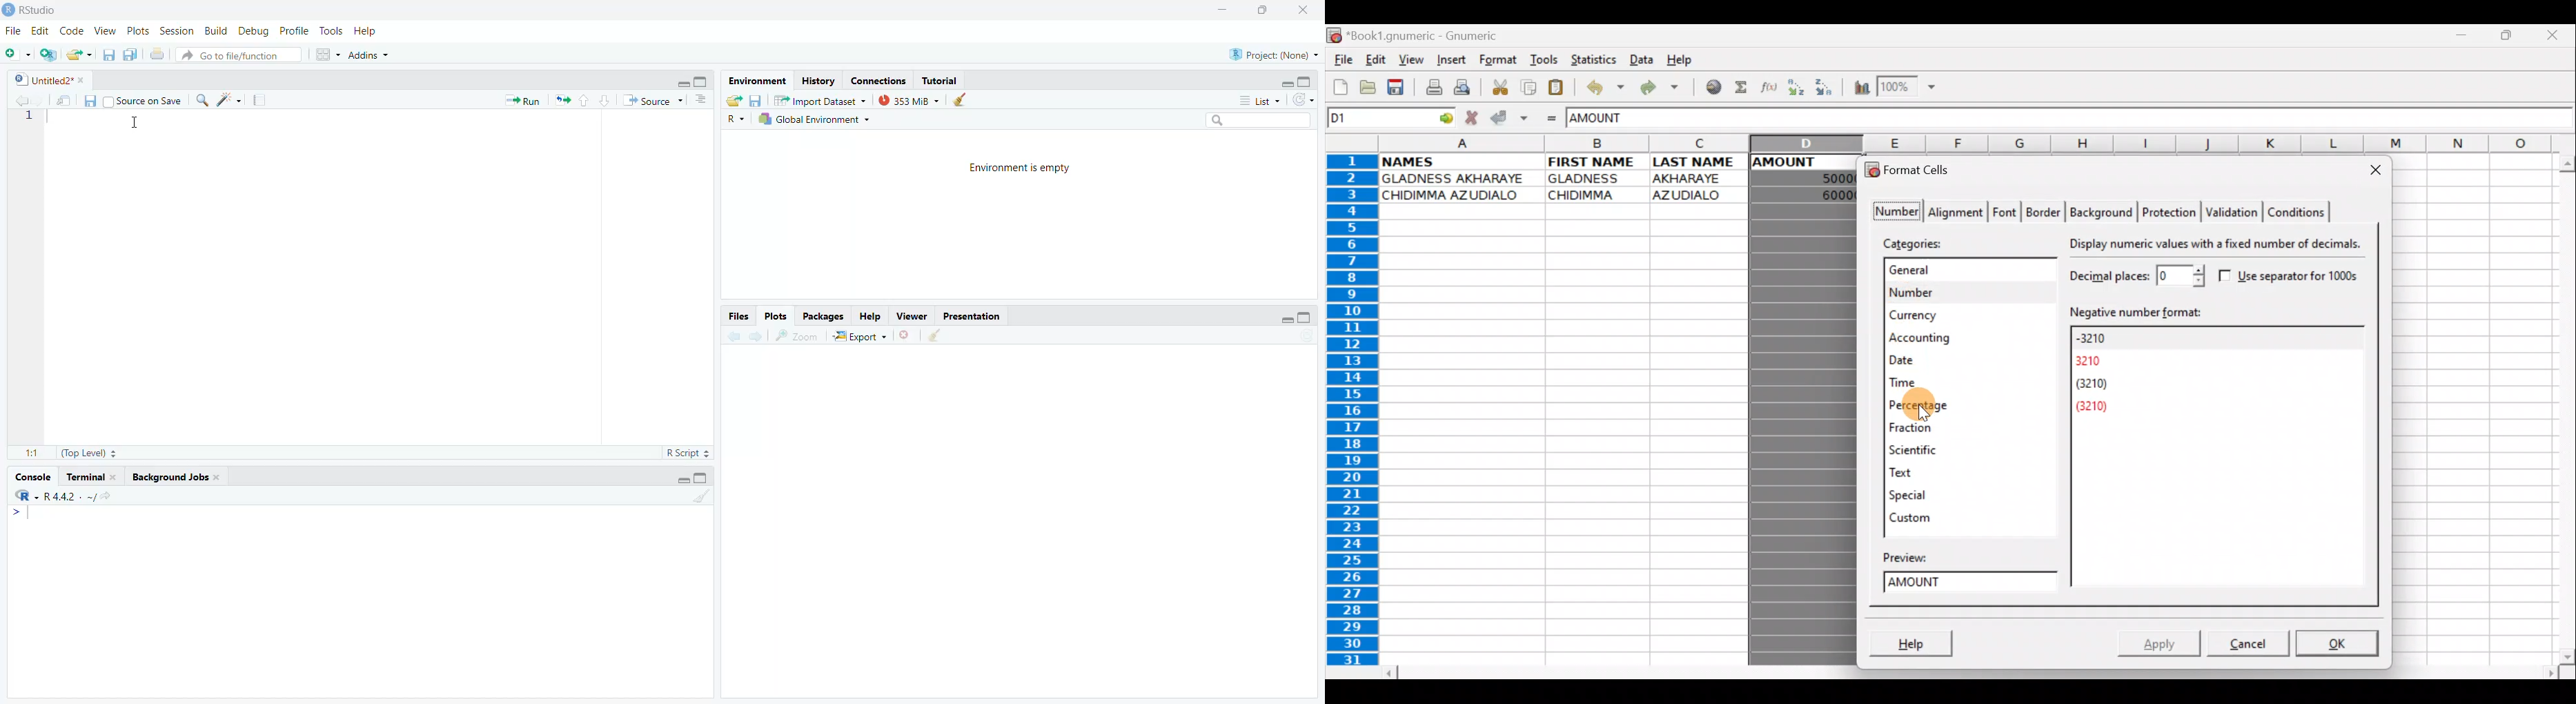 The height and width of the screenshot is (728, 2576). Describe the element at coordinates (938, 338) in the screenshot. I see `clear all plots` at that location.